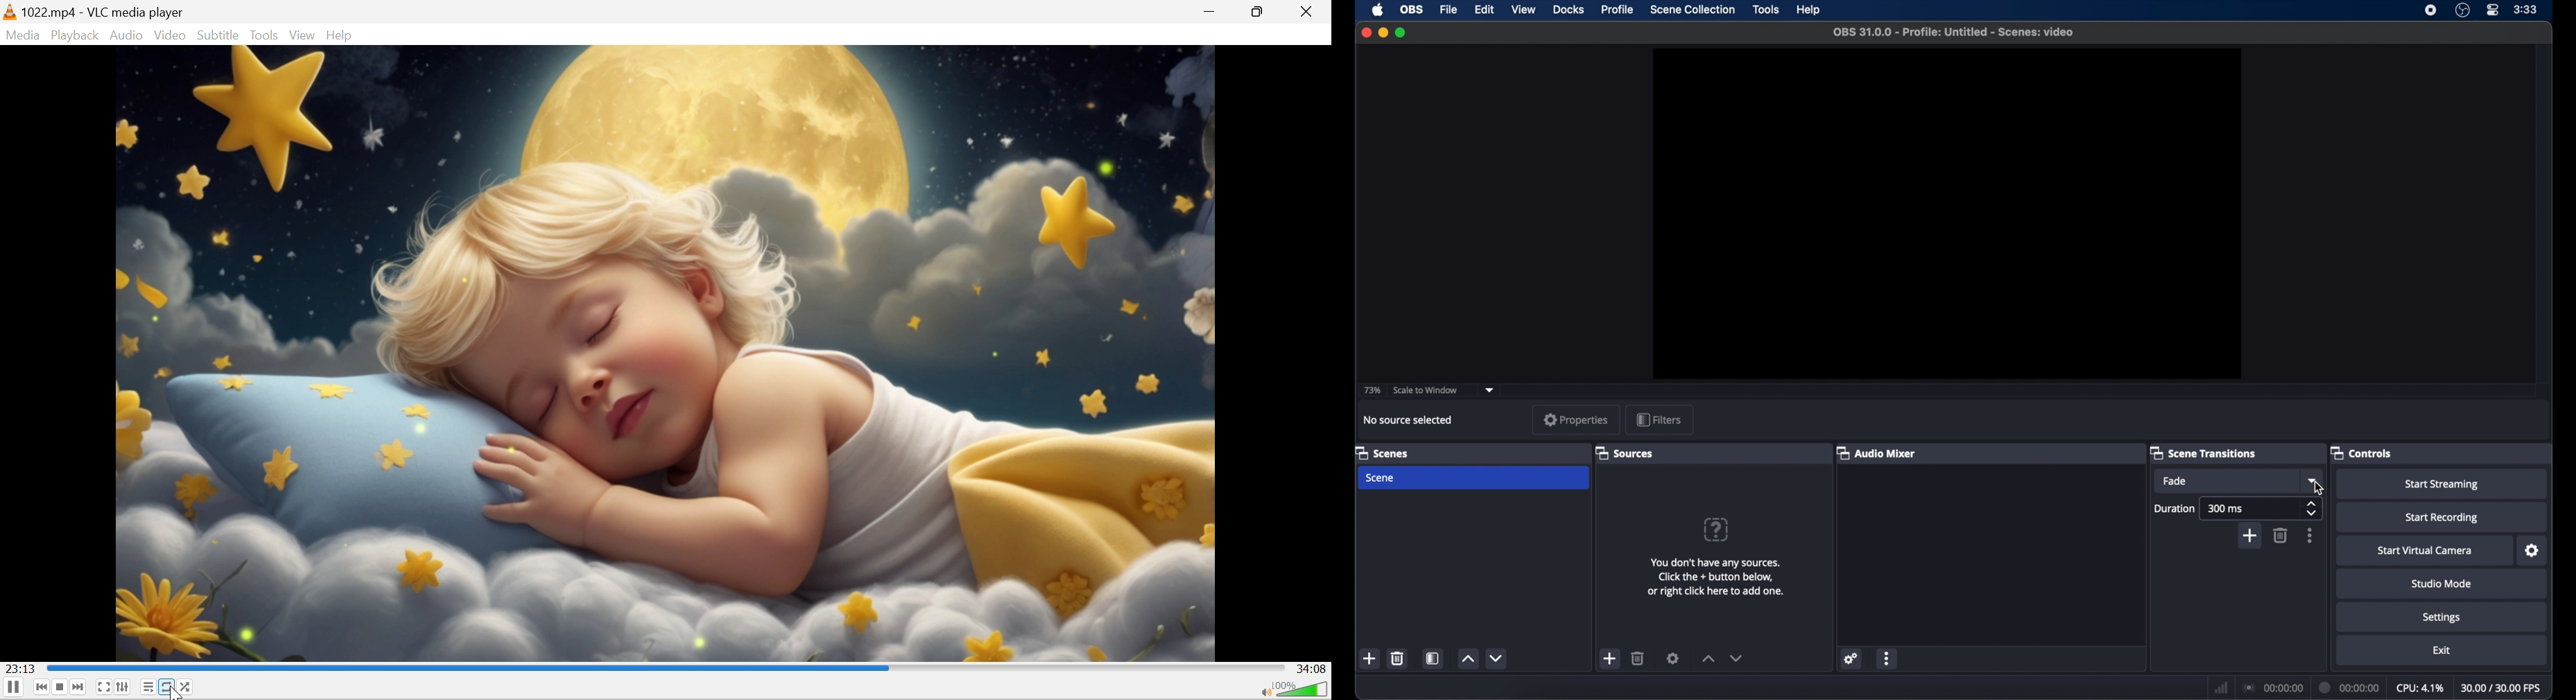 The width and height of the screenshot is (2576, 700). Describe the element at coordinates (187, 687) in the screenshot. I see `Shuffle` at that location.